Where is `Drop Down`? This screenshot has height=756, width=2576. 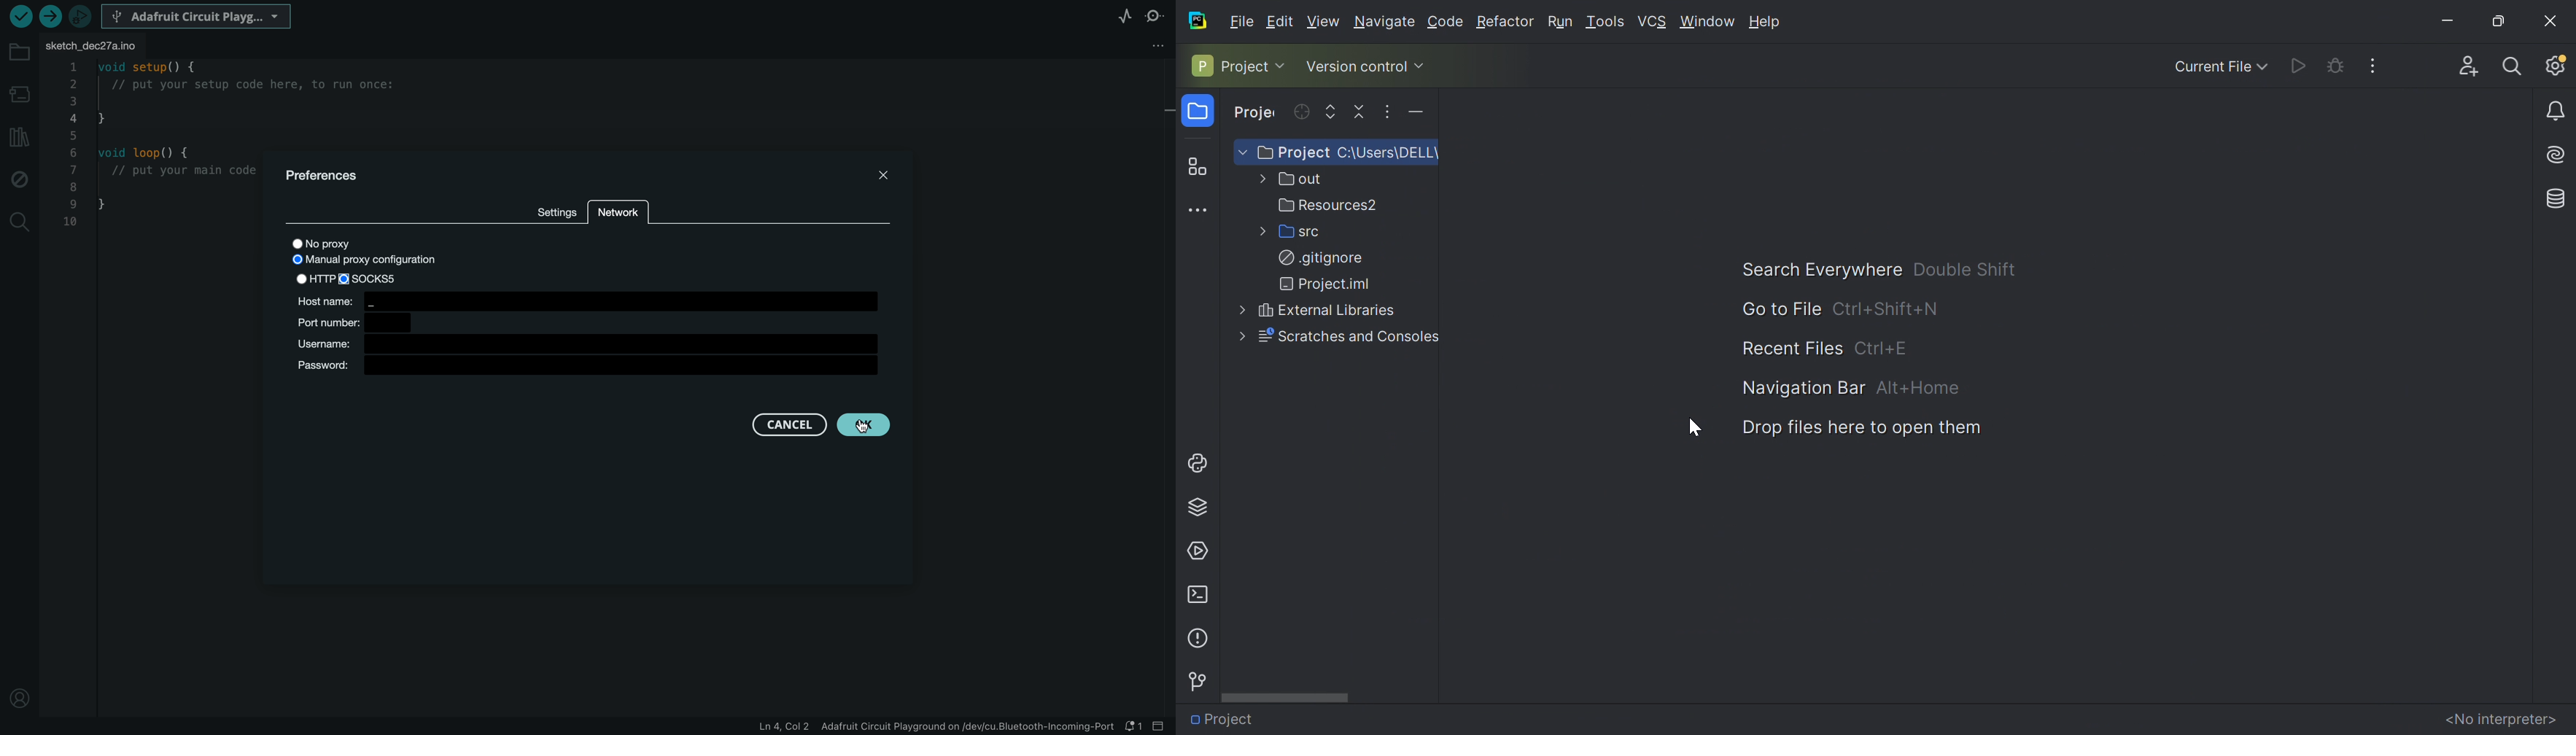 Drop Down is located at coordinates (1284, 65).